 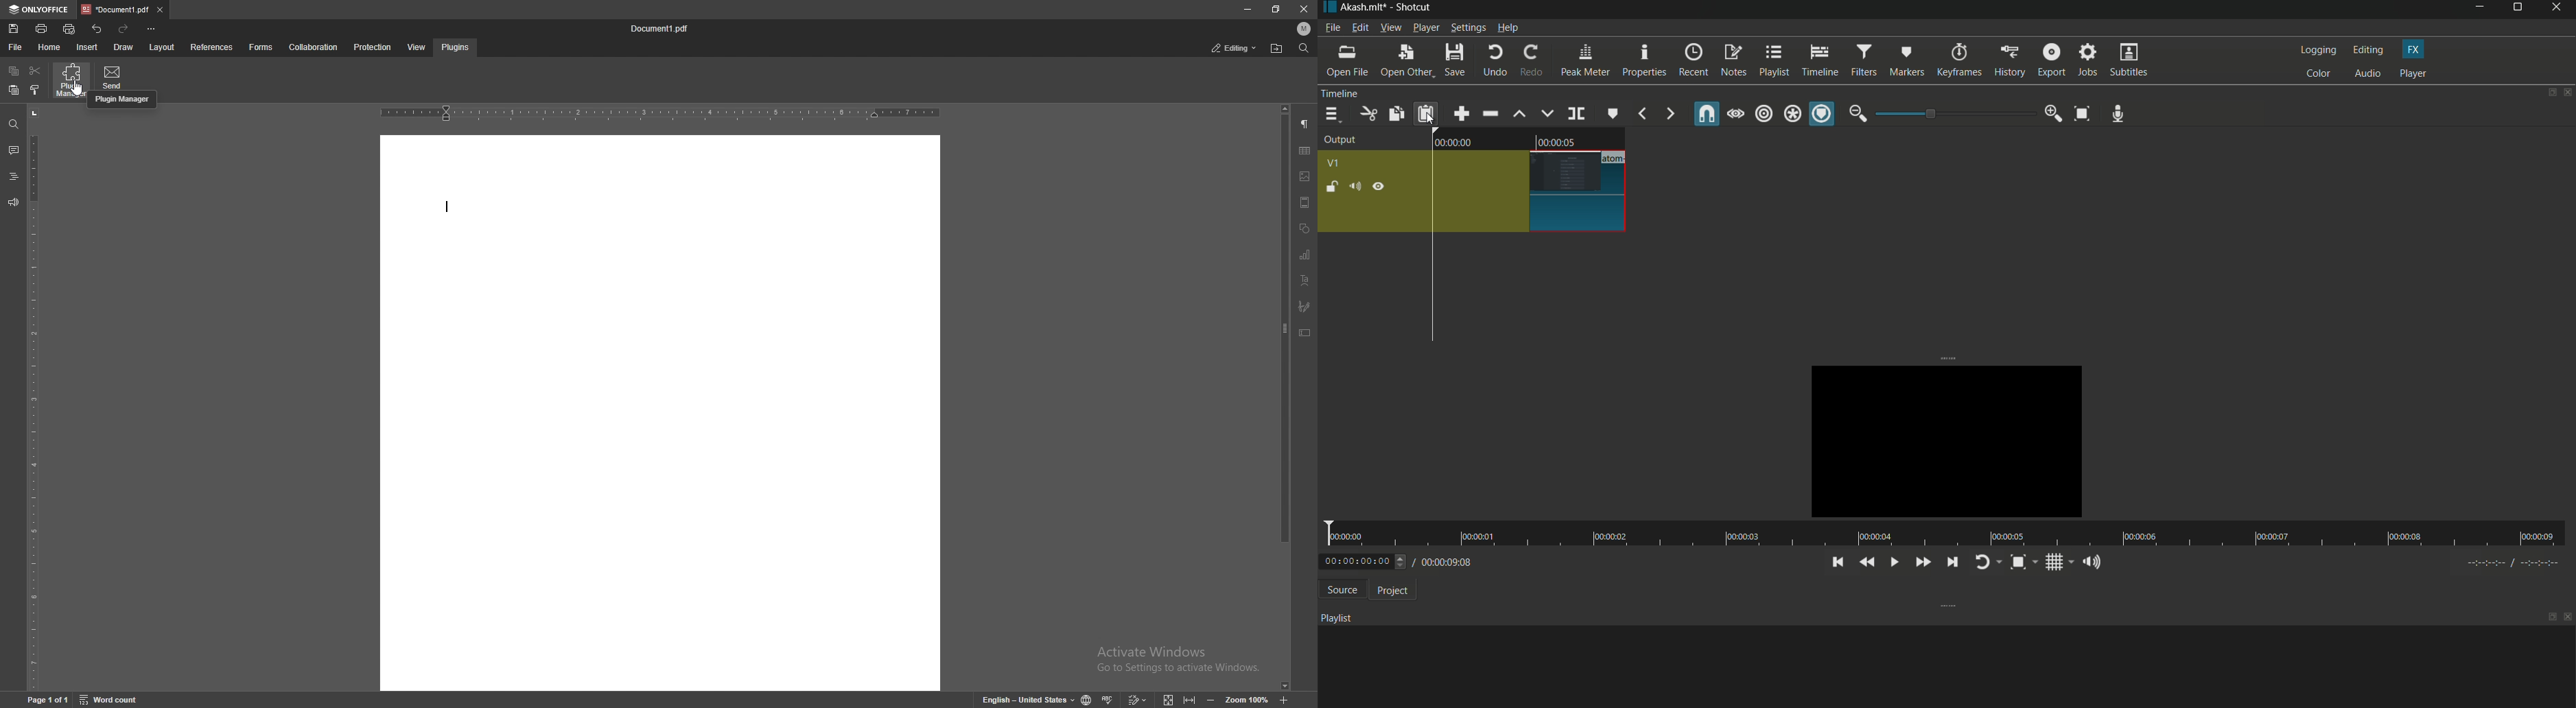 I want to click on v1, so click(x=1333, y=164).